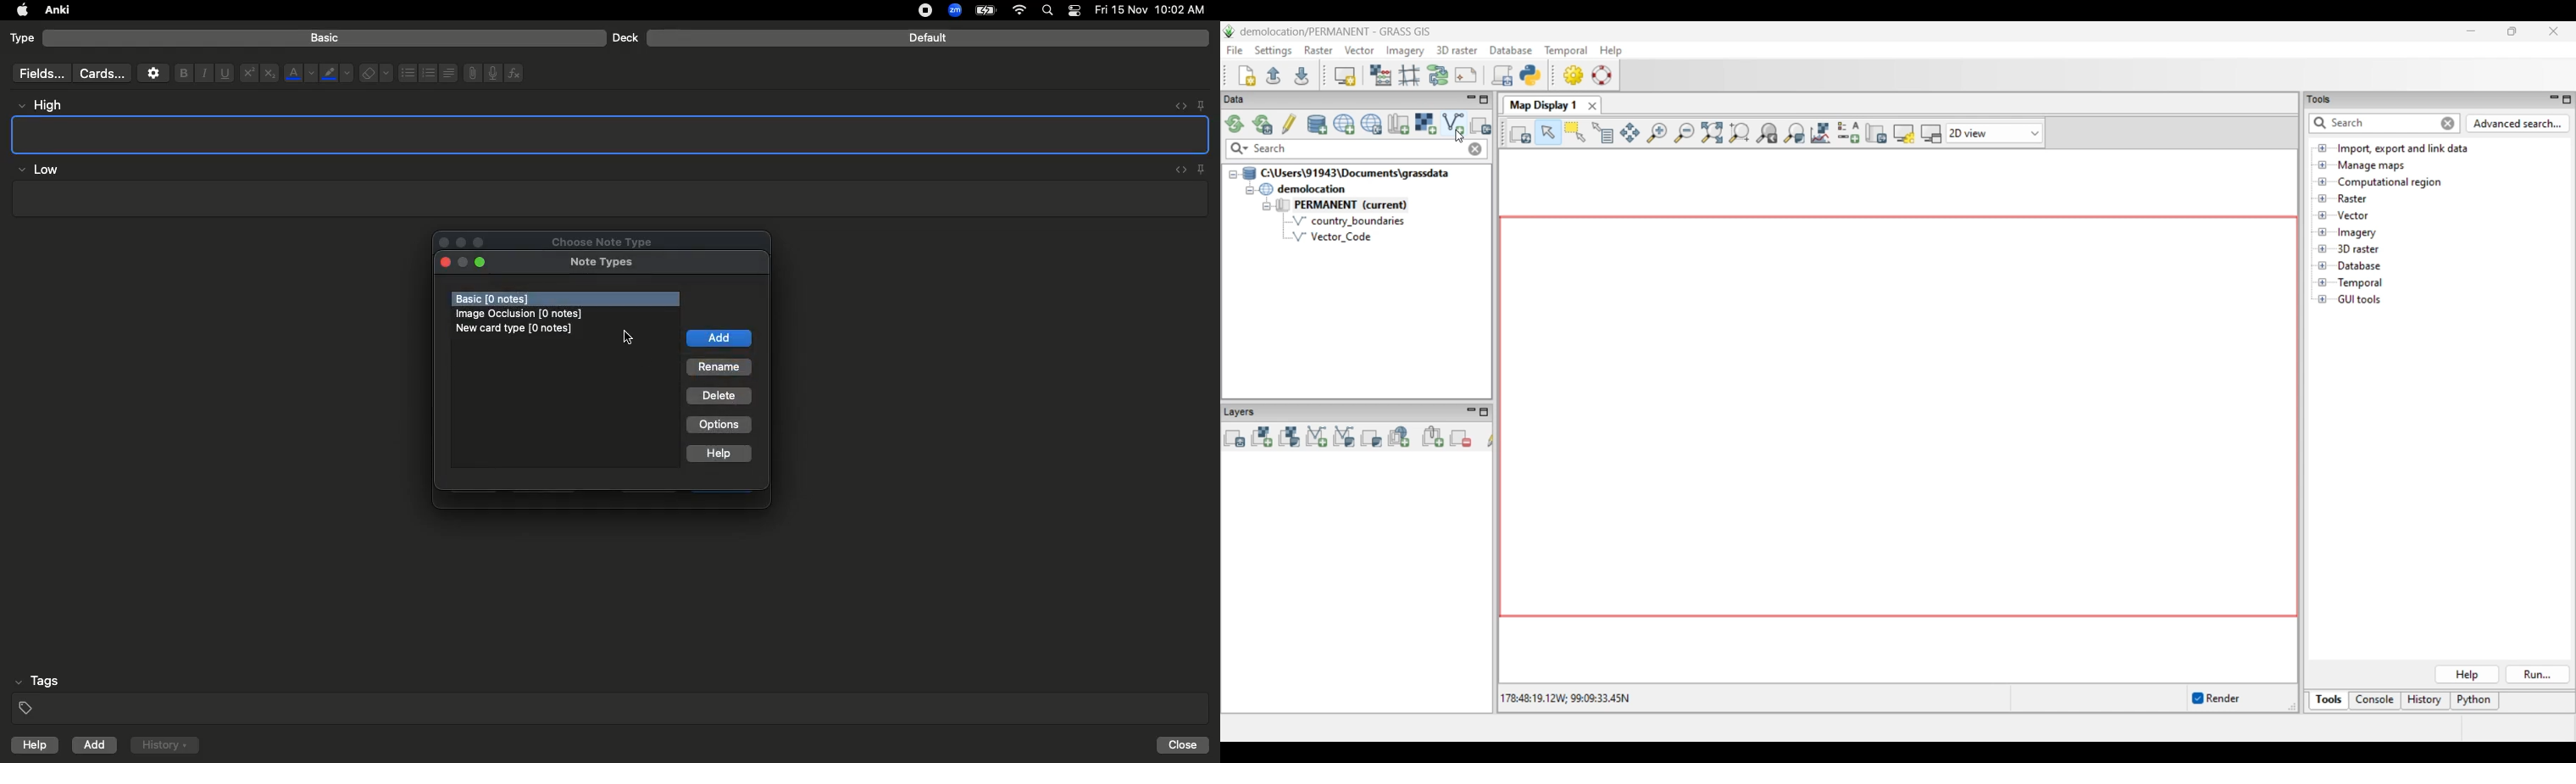 The width and height of the screenshot is (2576, 784). I want to click on New card type, so click(519, 329).